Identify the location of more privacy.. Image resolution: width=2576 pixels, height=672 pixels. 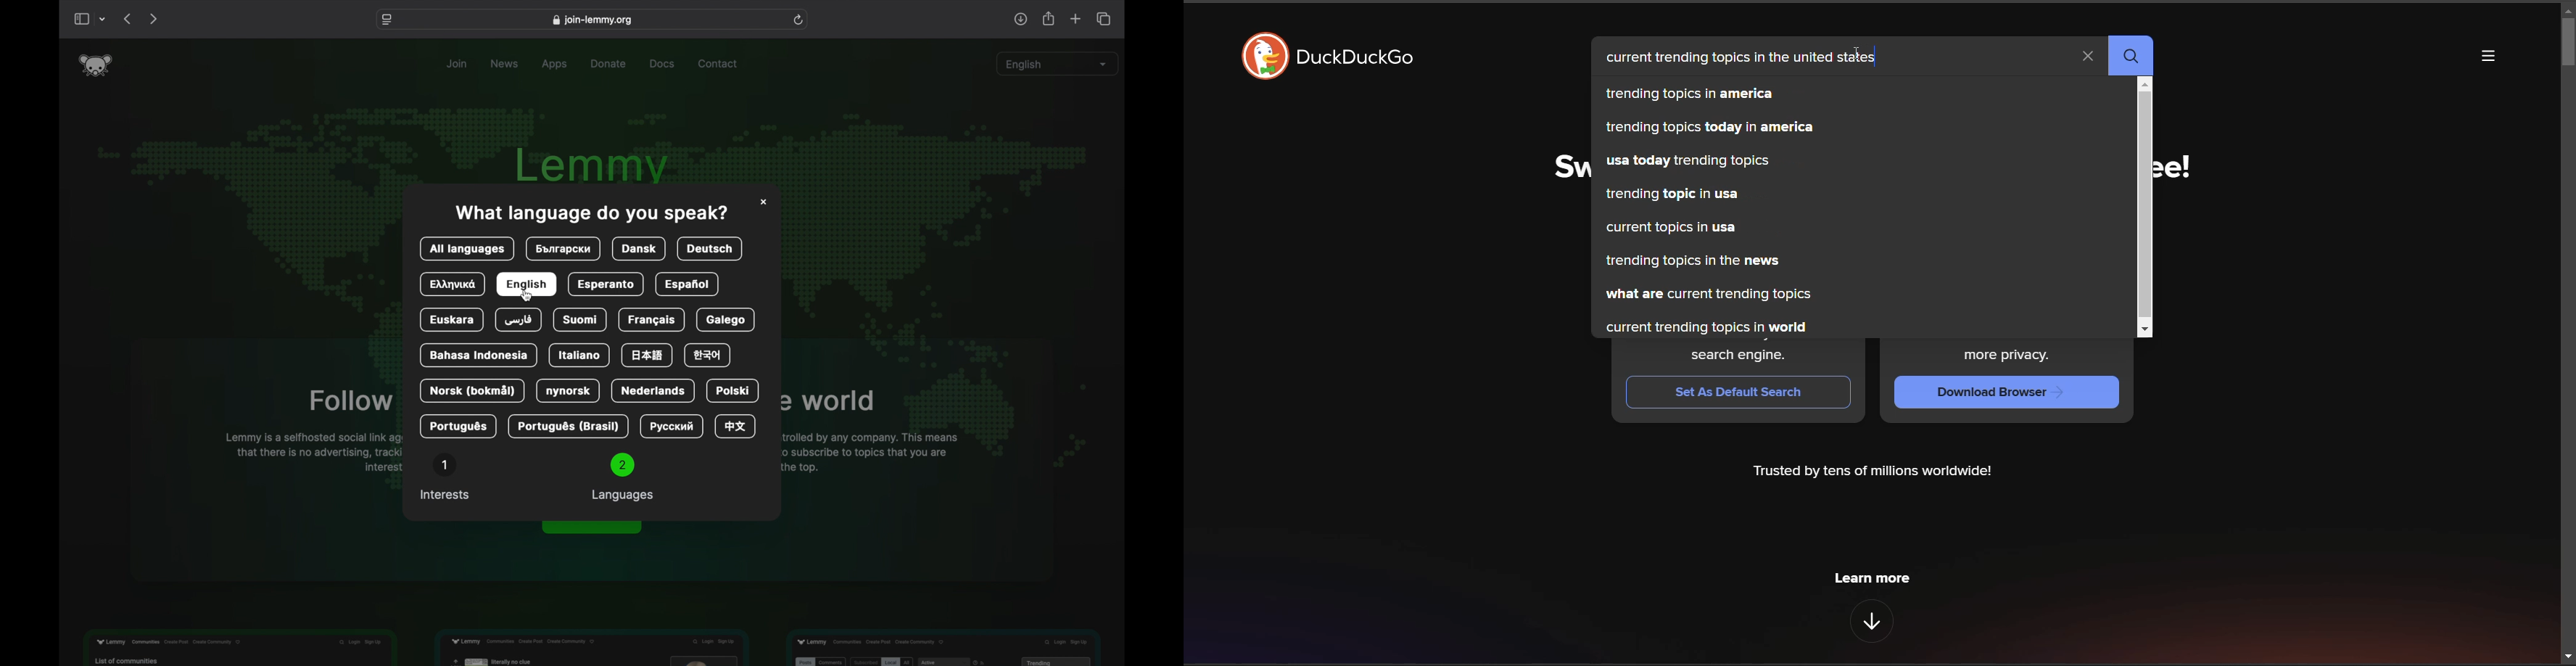
(2008, 356).